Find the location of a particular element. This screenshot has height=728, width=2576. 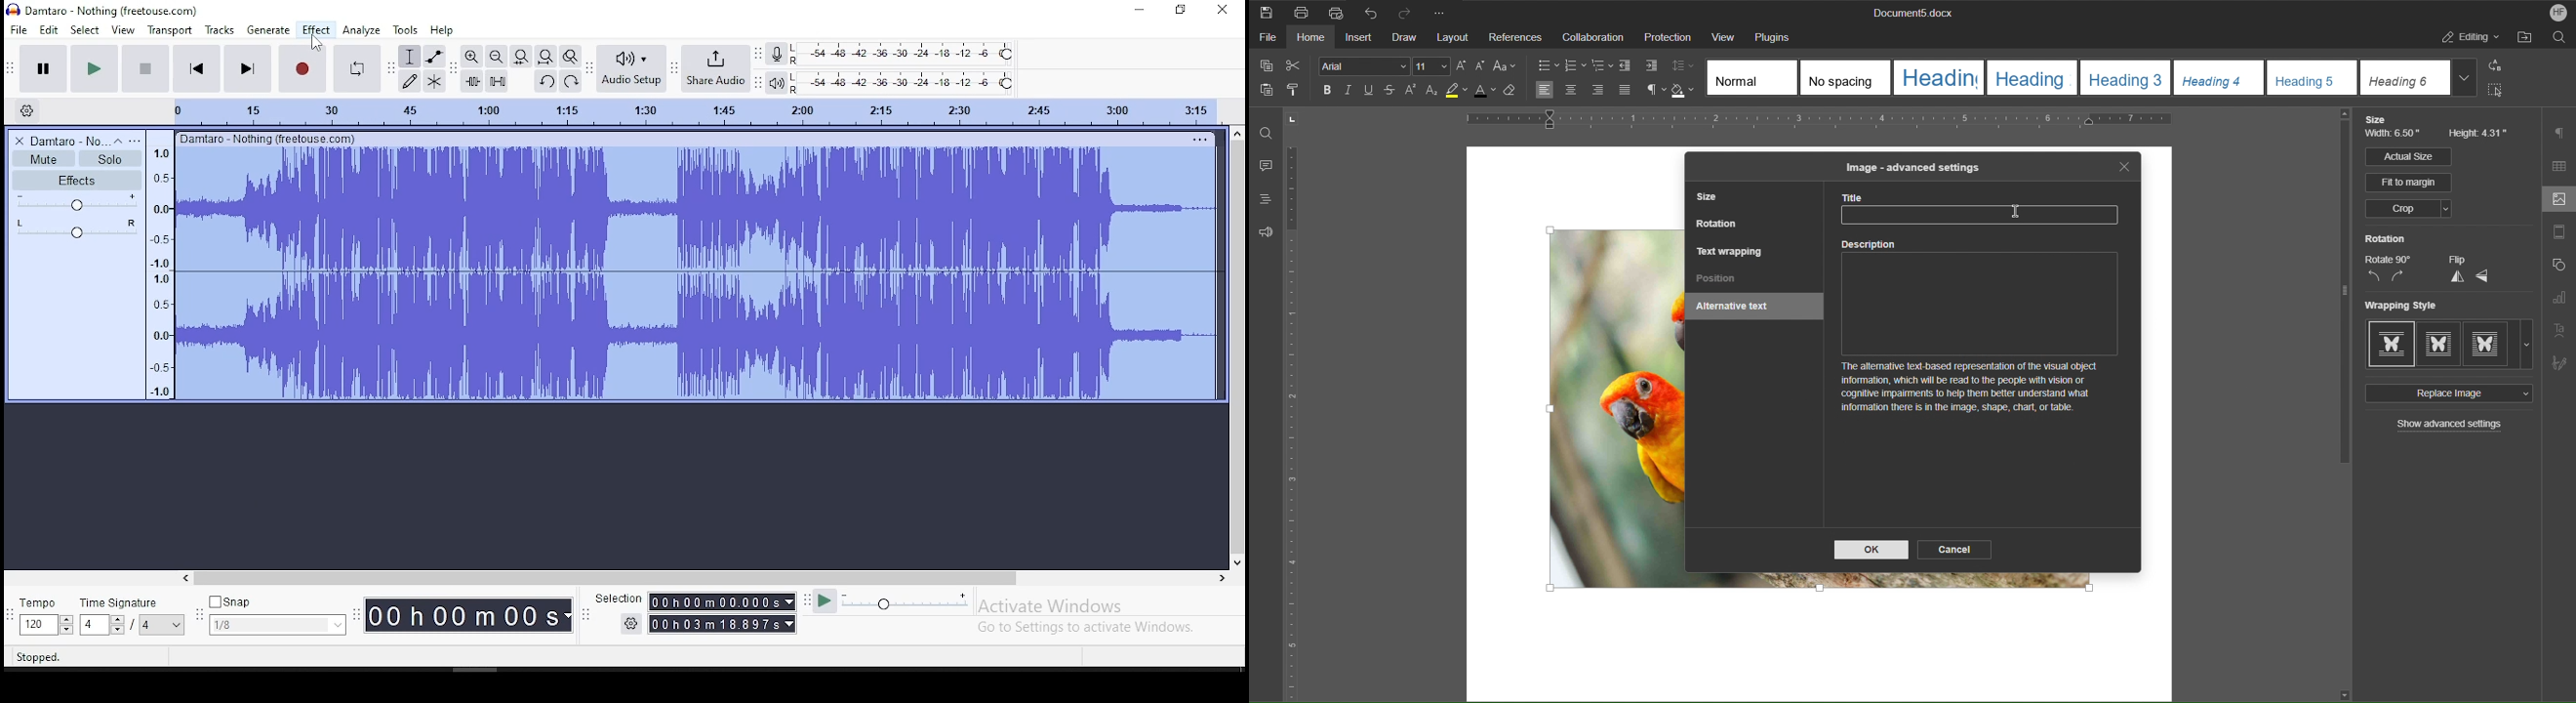

Text Style is located at coordinates (2094, 77).